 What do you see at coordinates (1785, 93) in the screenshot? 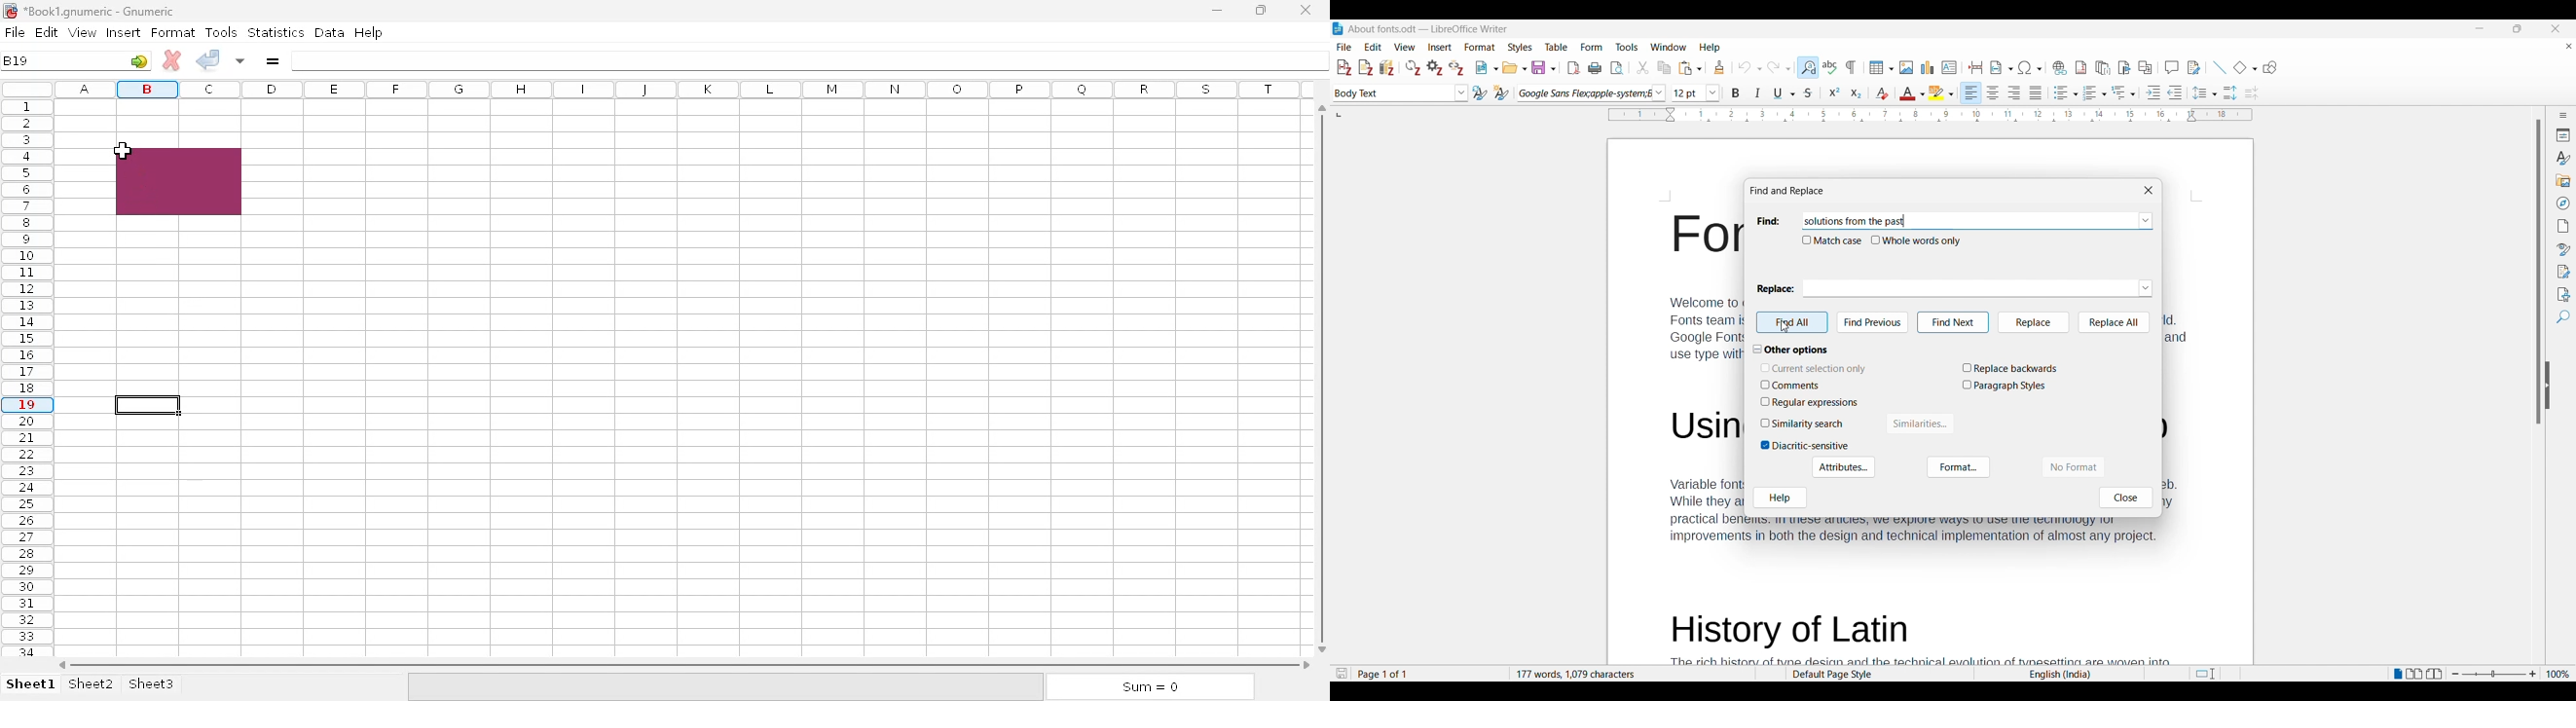
I see `Underline options` at bounding box center [1785, 93].